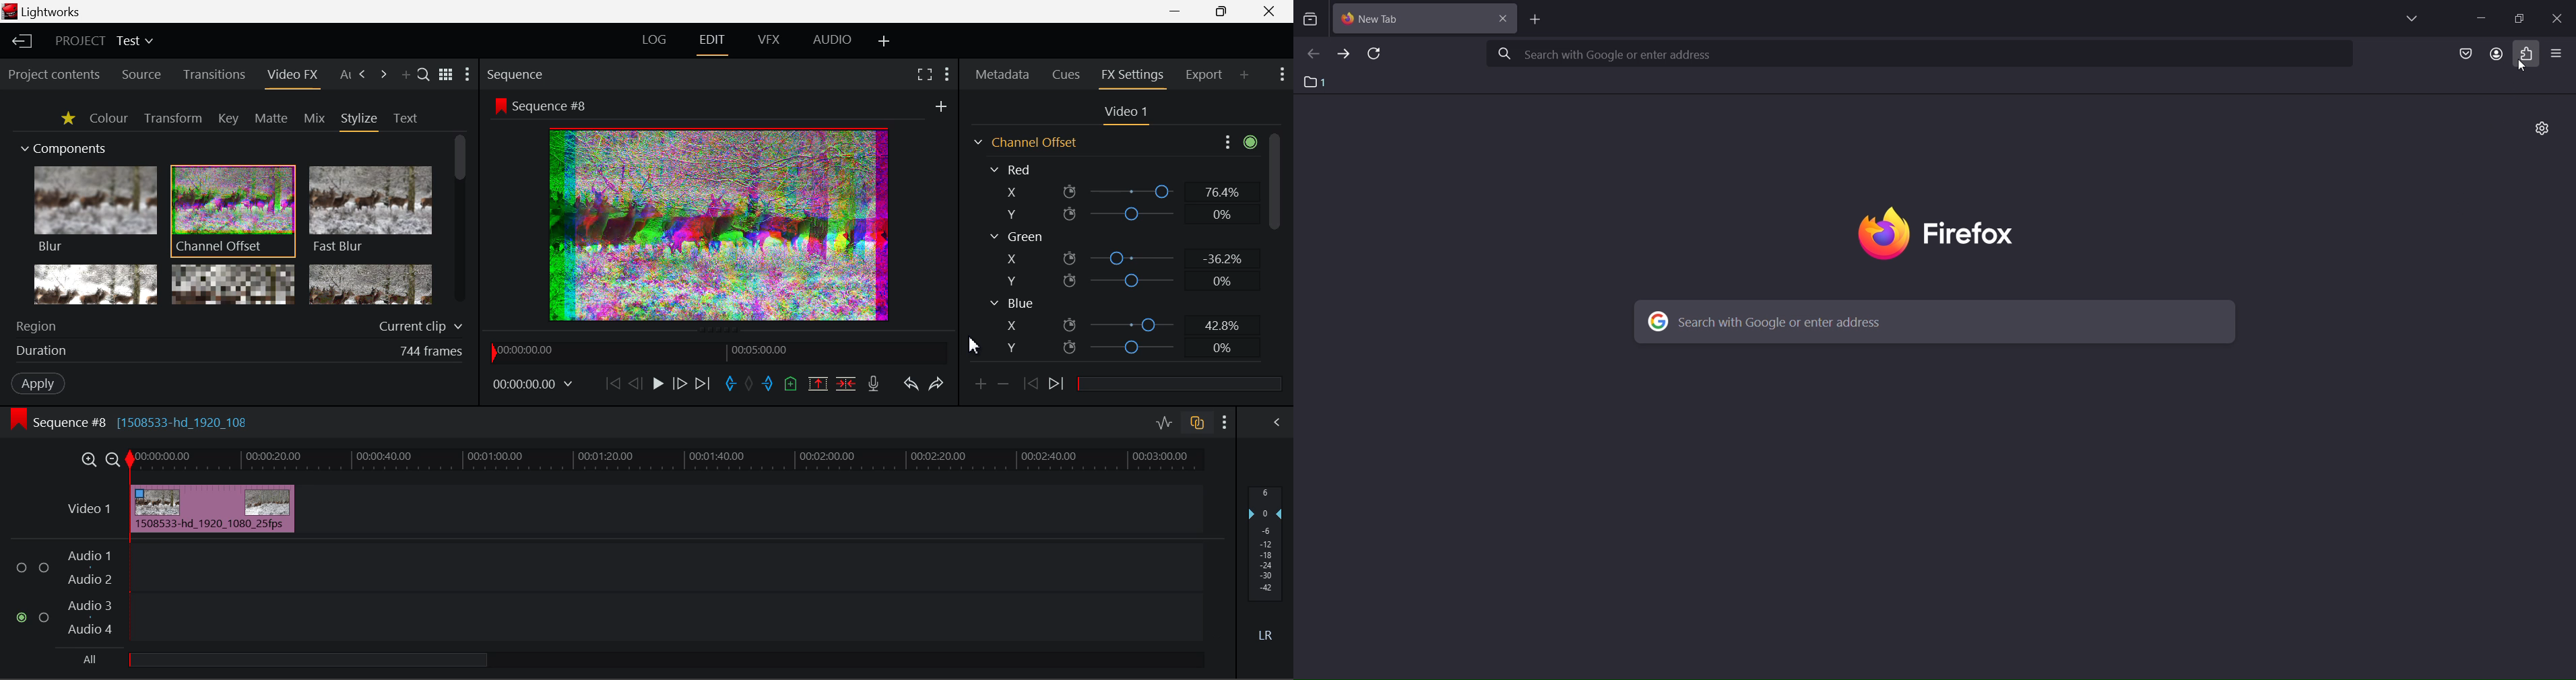 This screenshot has height=700, width=2576. What do you see at coordinates (242, 324) in the screenshot?
I see `Region` at bounding box center [242, 324].